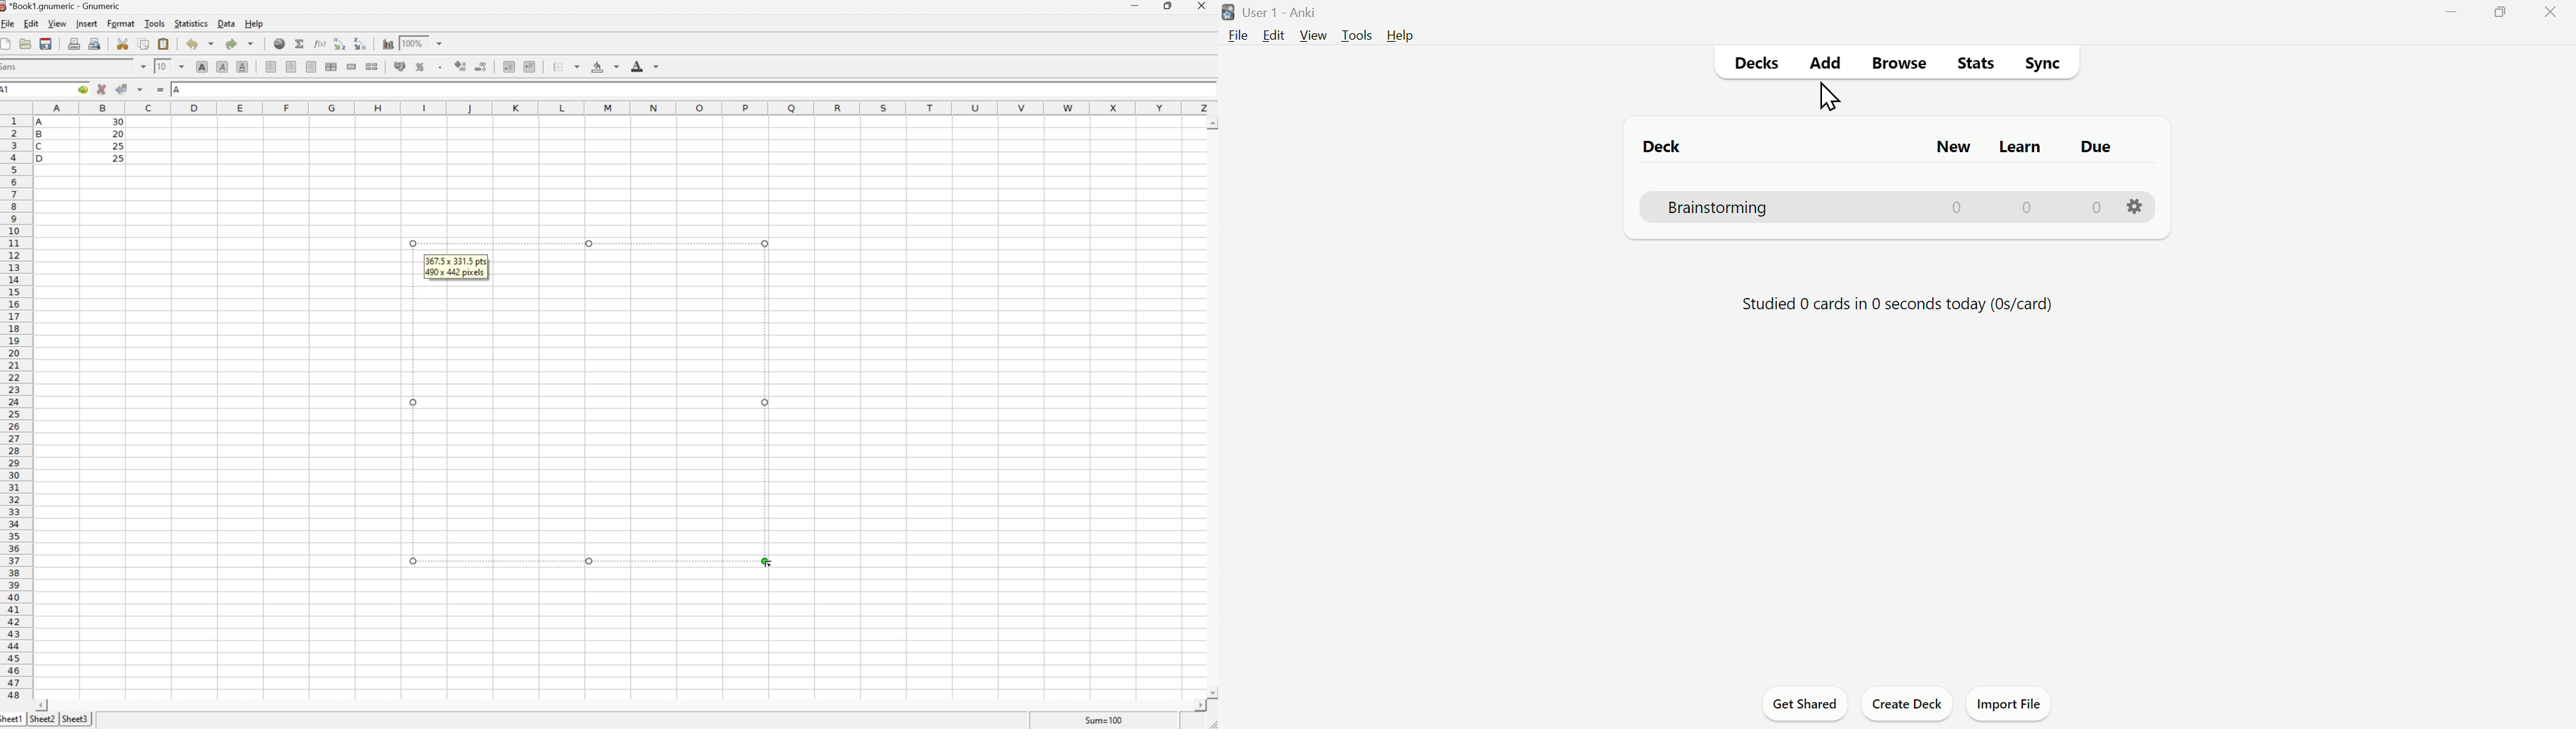  I want to click on Create Deck, so click(1904, 702).